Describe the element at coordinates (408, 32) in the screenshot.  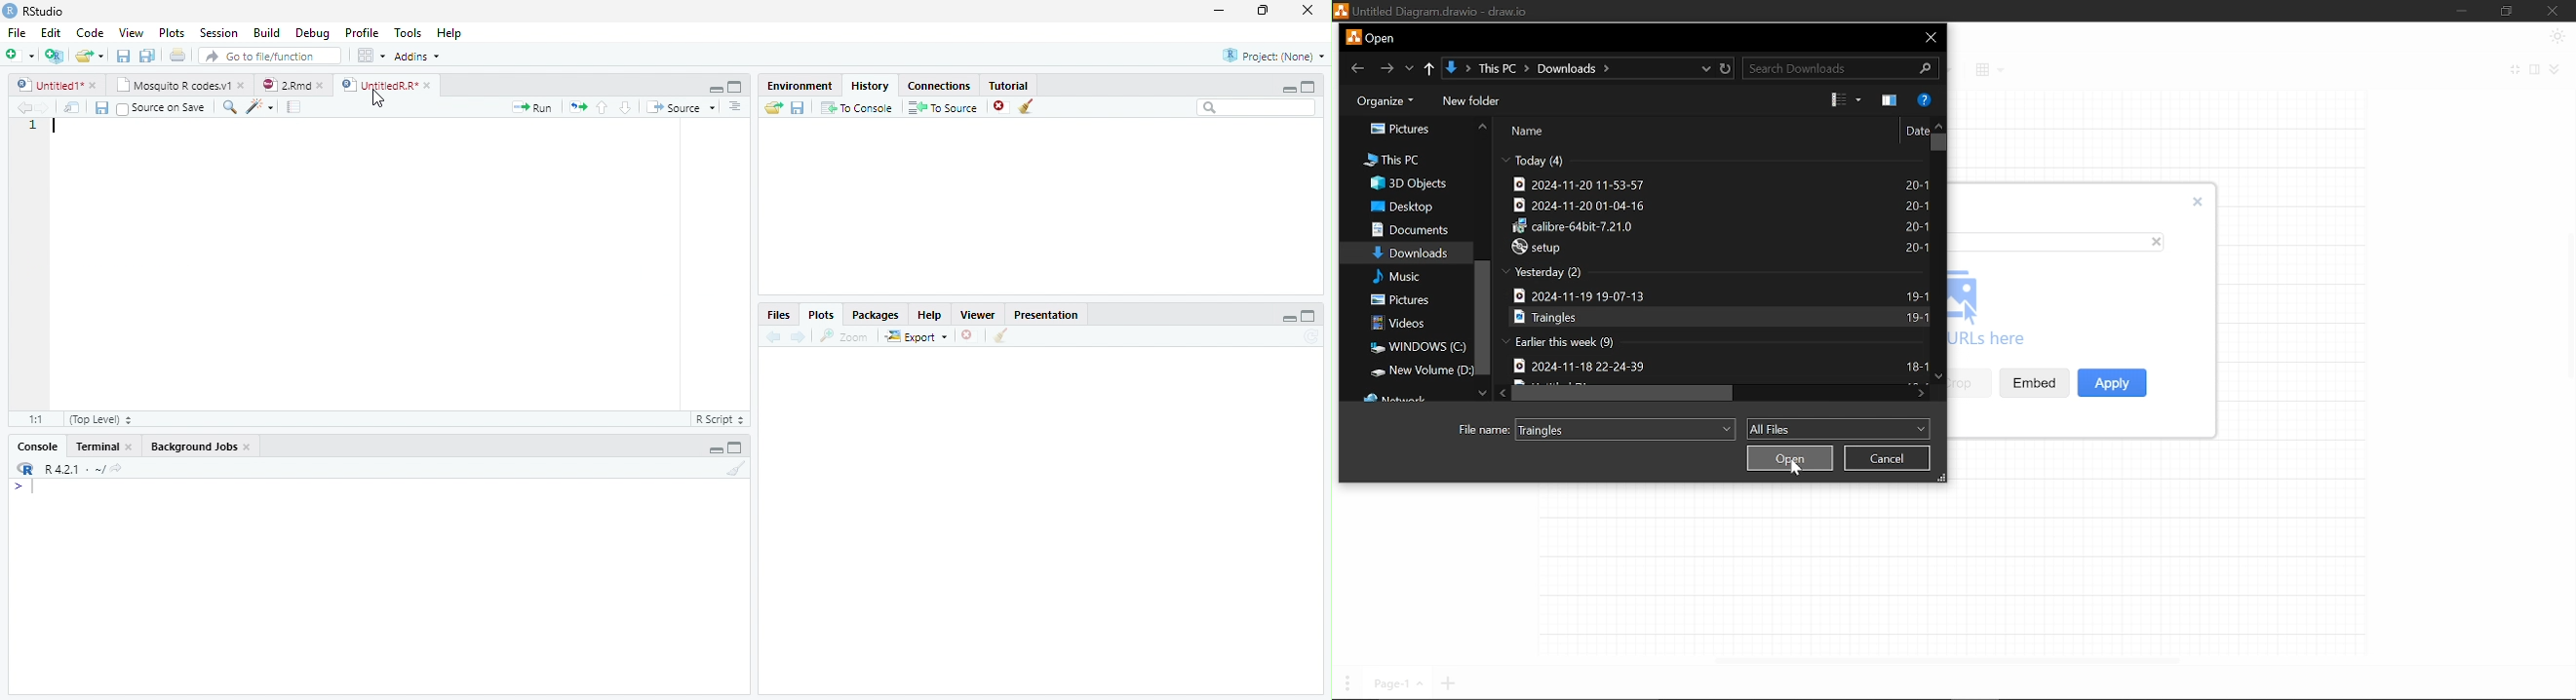
I see `Tools` at that location.